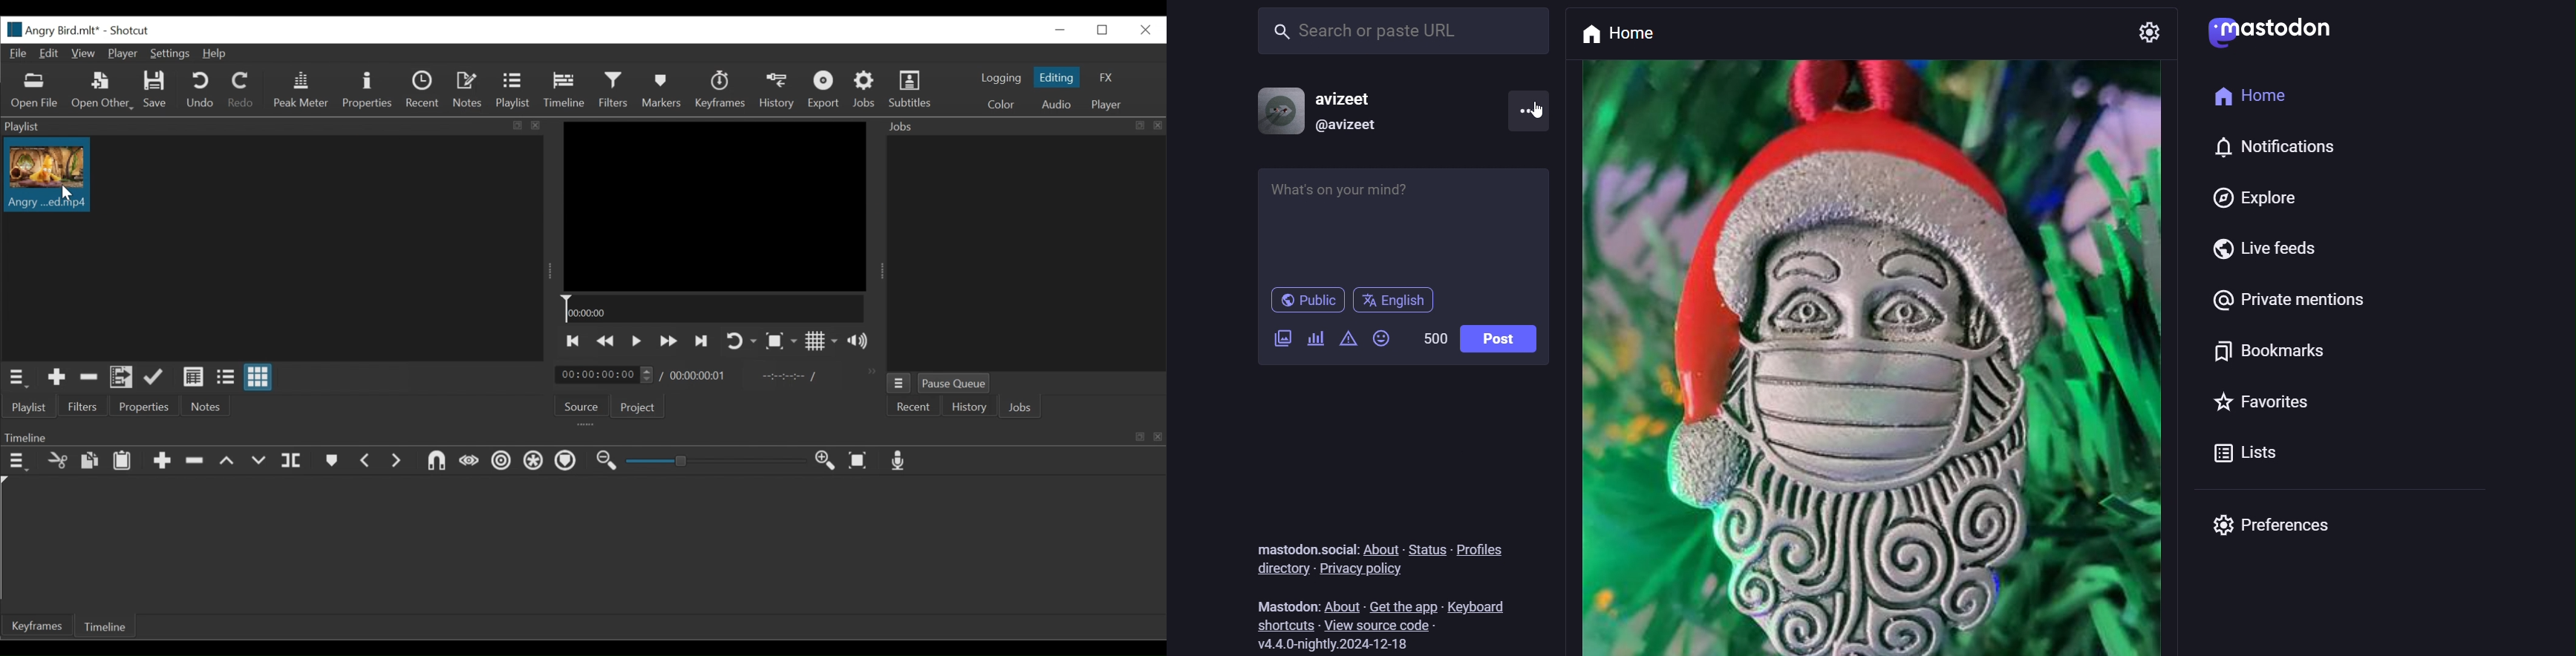  Describe the element at coordinates (573, 340) in the screenshot. I see `Skip to the previous point` at that location.